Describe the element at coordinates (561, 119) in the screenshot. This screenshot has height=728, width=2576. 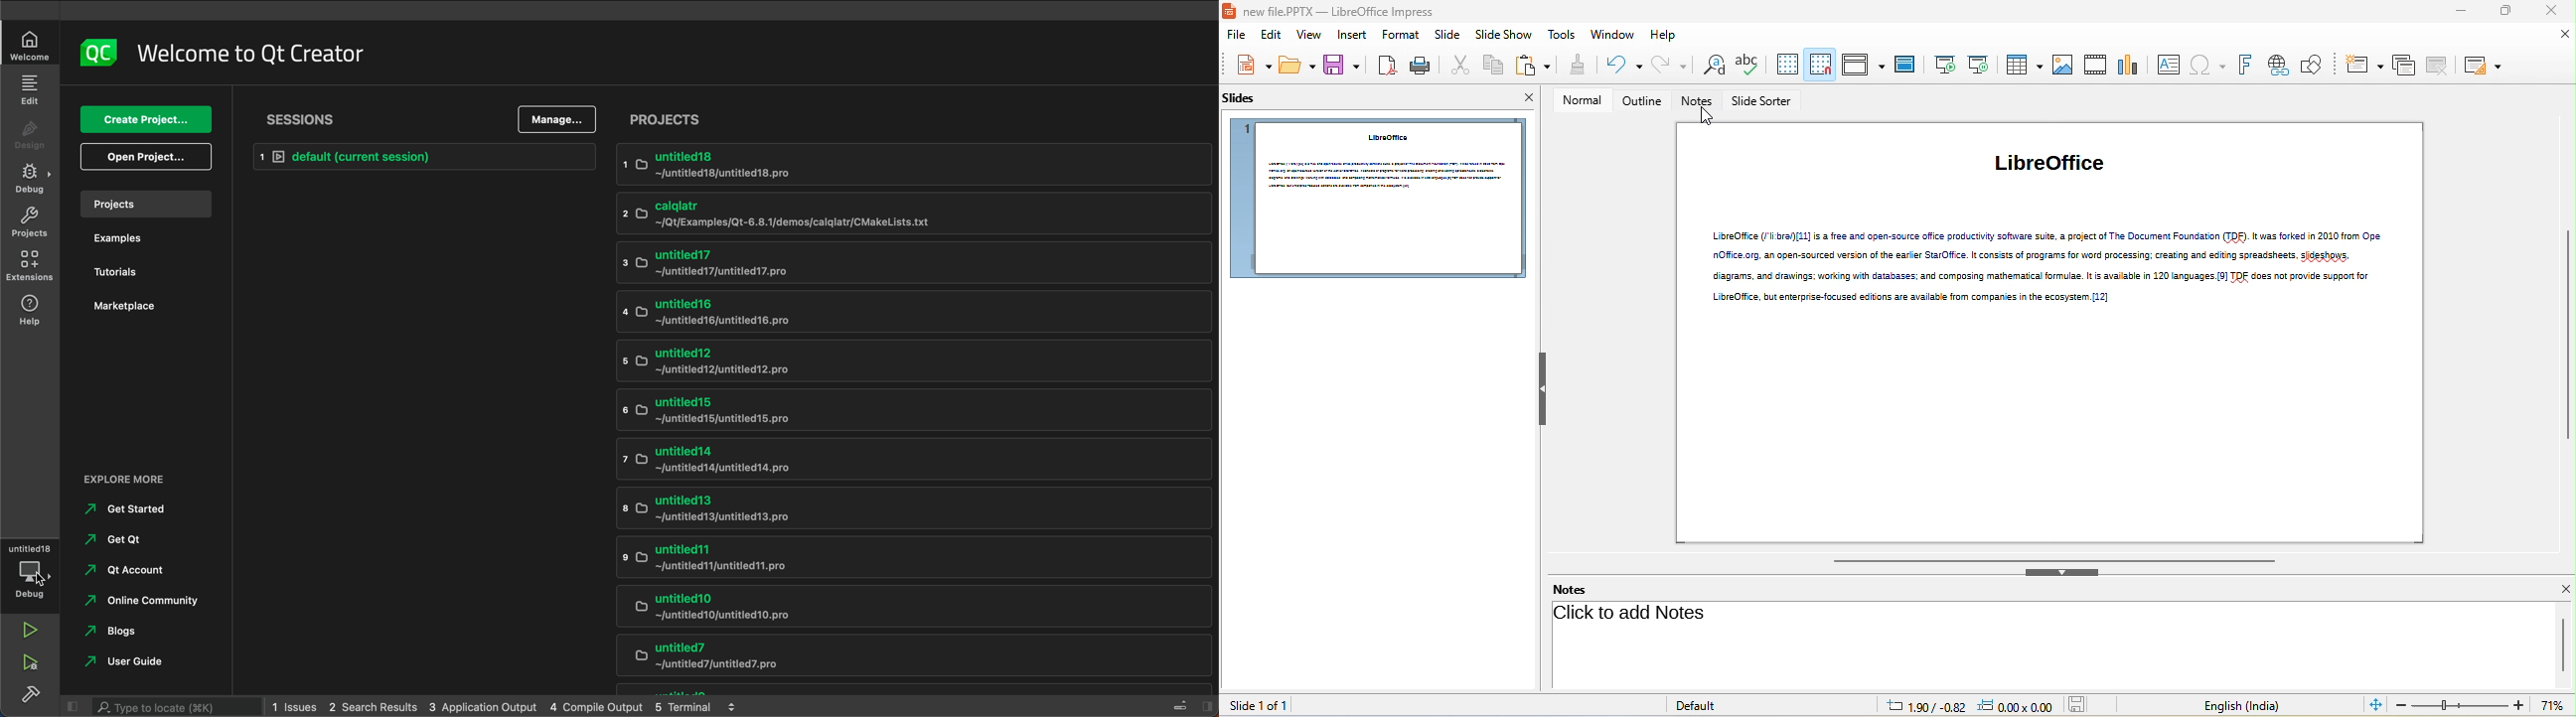
I see `manage` at that location.